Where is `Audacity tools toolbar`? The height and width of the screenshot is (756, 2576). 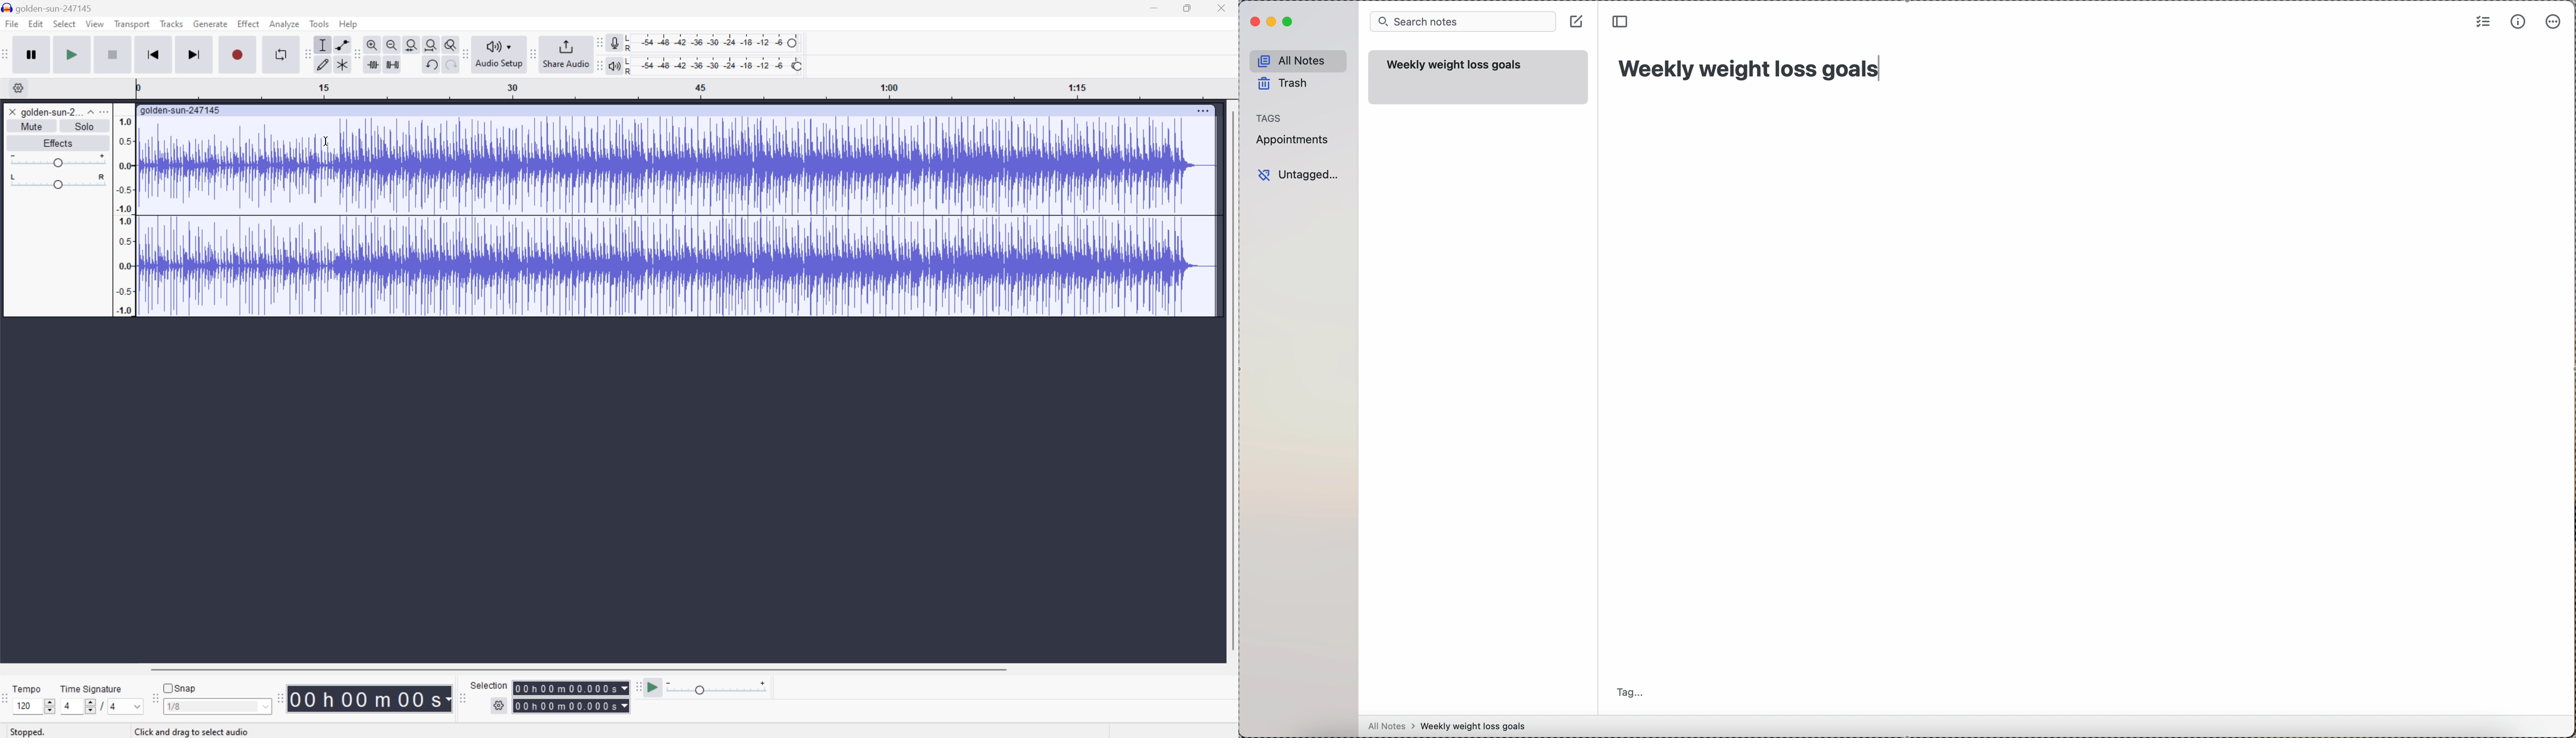 Audacity tools toolbar is located at coordinates (354, 54).